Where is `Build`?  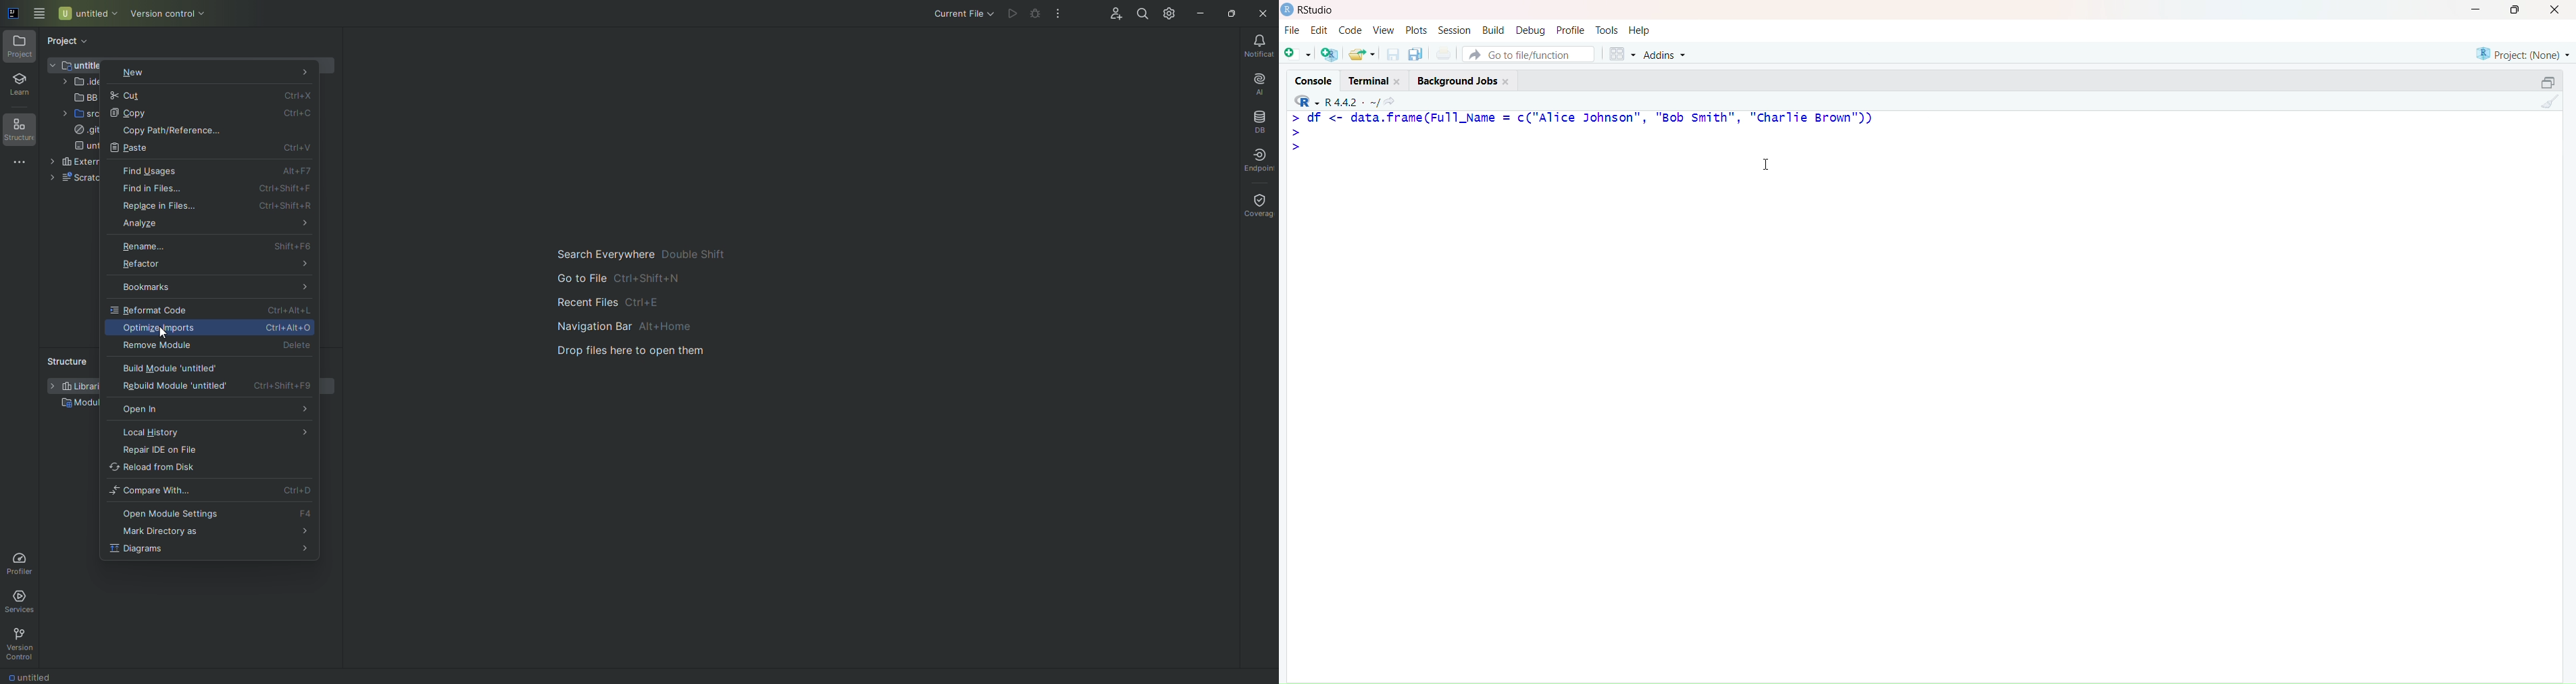
Build is located at coordinates (1493, 29).